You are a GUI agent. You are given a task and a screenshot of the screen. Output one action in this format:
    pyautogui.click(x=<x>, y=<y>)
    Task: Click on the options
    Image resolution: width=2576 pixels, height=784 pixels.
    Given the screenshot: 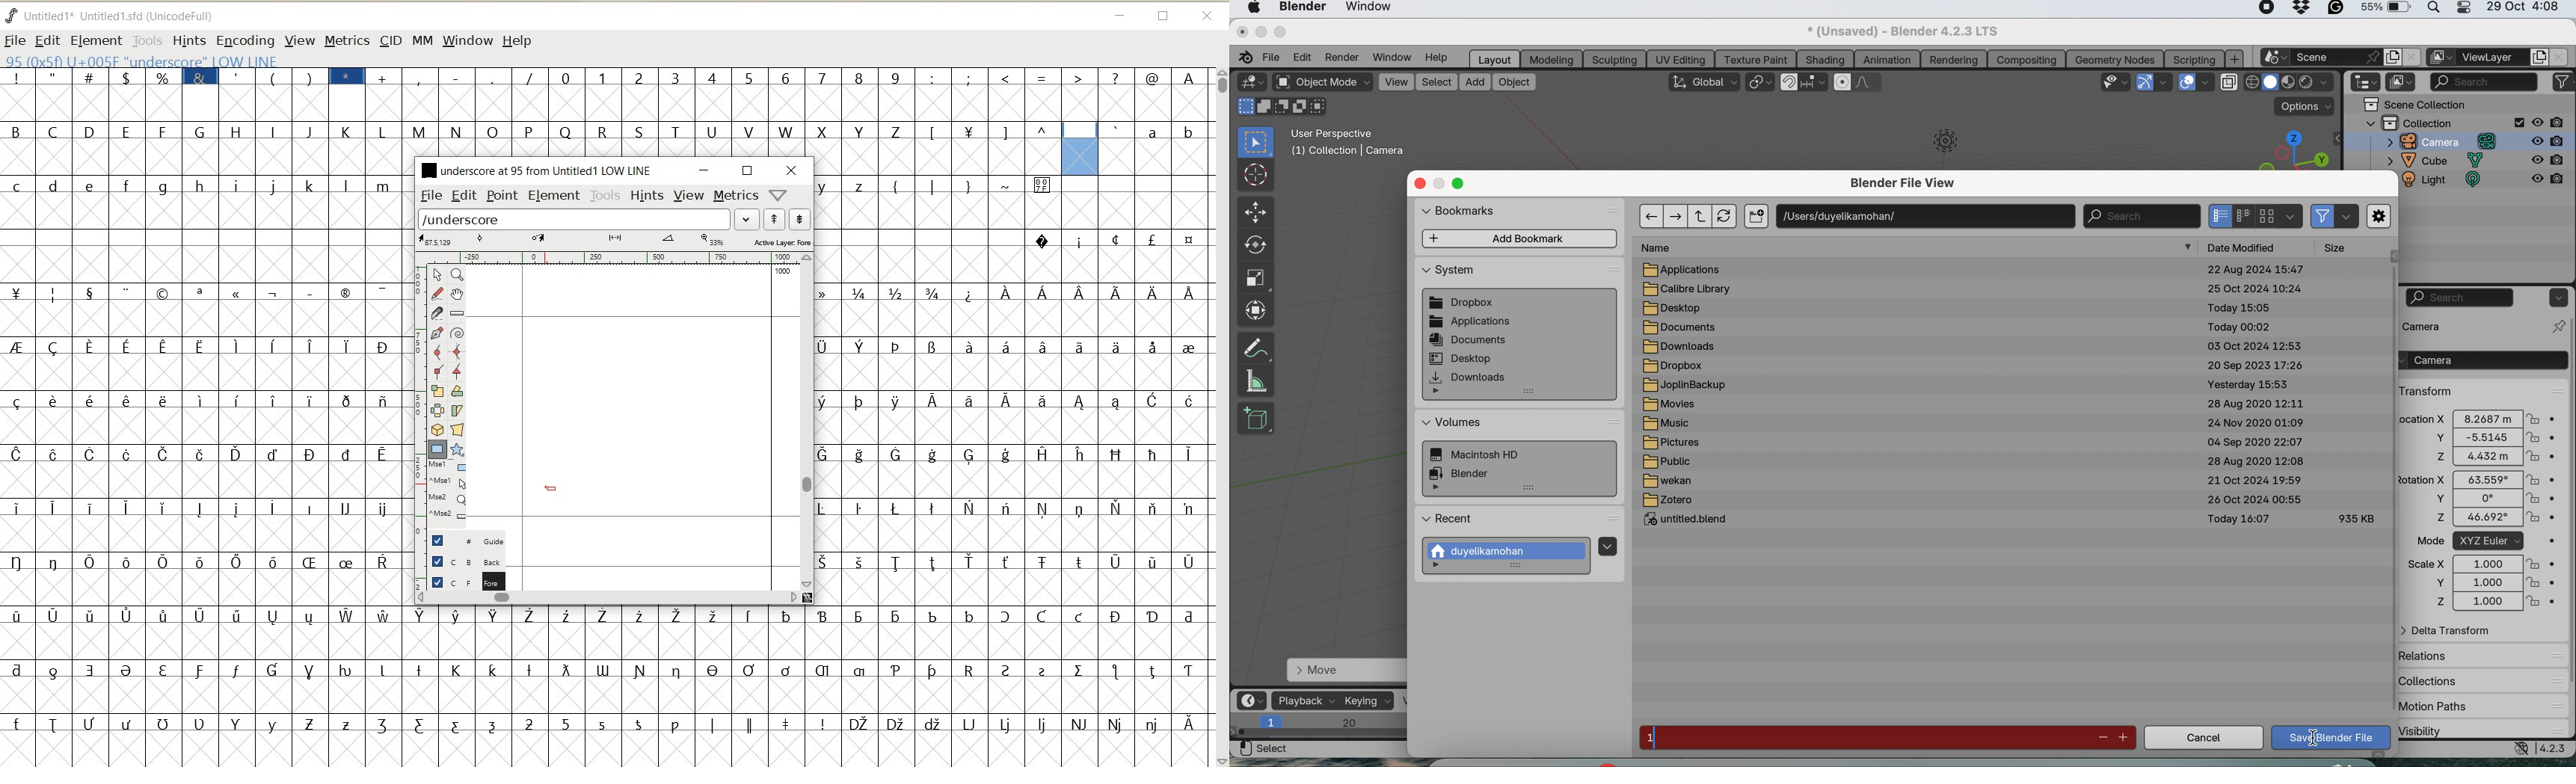 What is the action you would take?
    pyautogui.click(x=2557, y=297)
    